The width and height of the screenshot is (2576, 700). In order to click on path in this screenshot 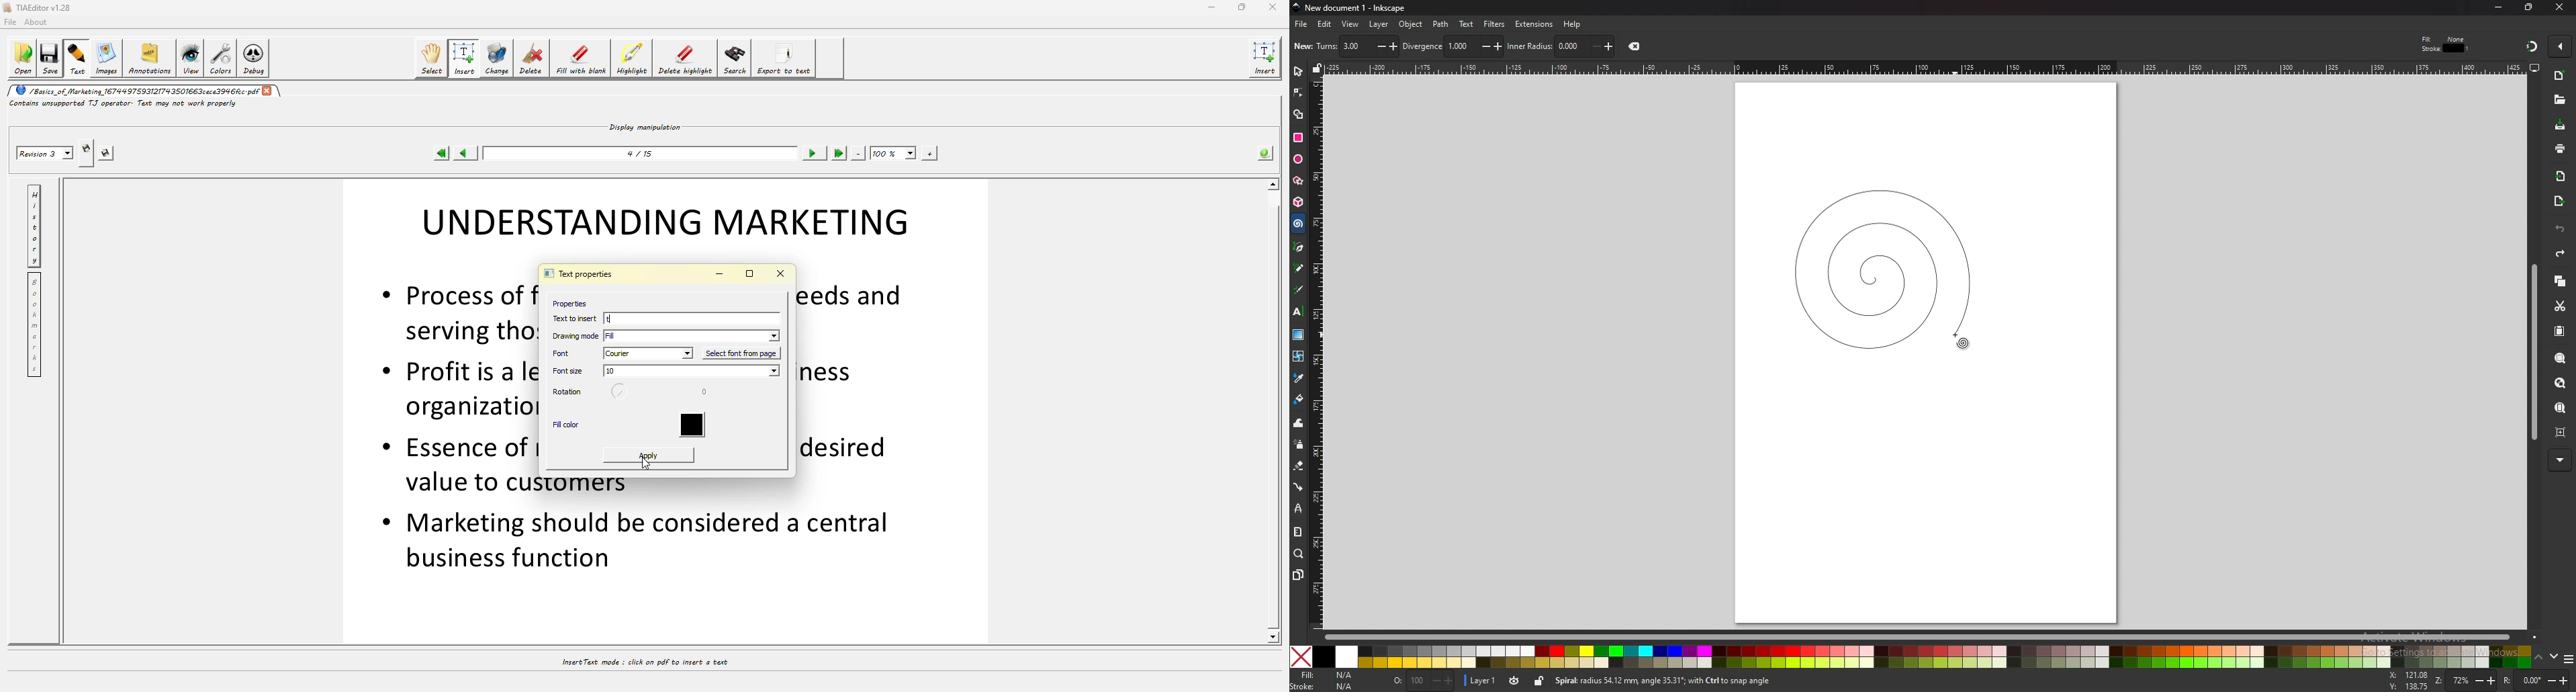, I will do `click(1441, 24)`.